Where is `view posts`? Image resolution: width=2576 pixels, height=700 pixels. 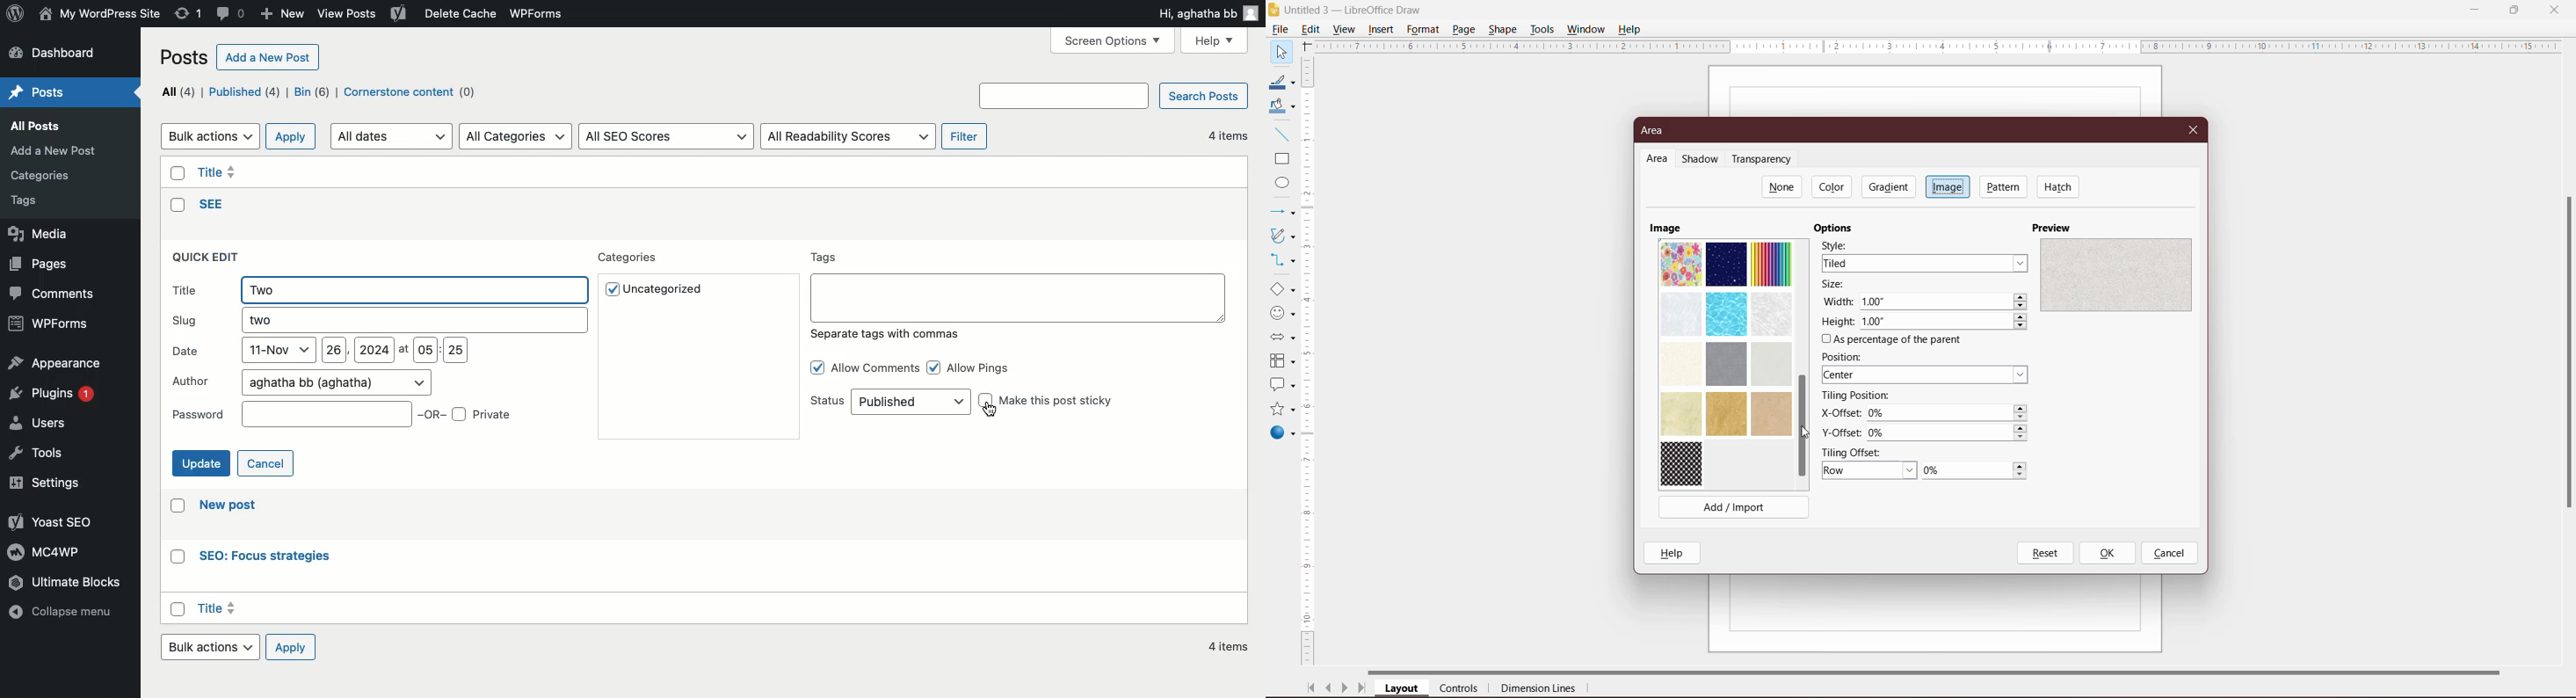
view posts is located at coordinates (350, 15).